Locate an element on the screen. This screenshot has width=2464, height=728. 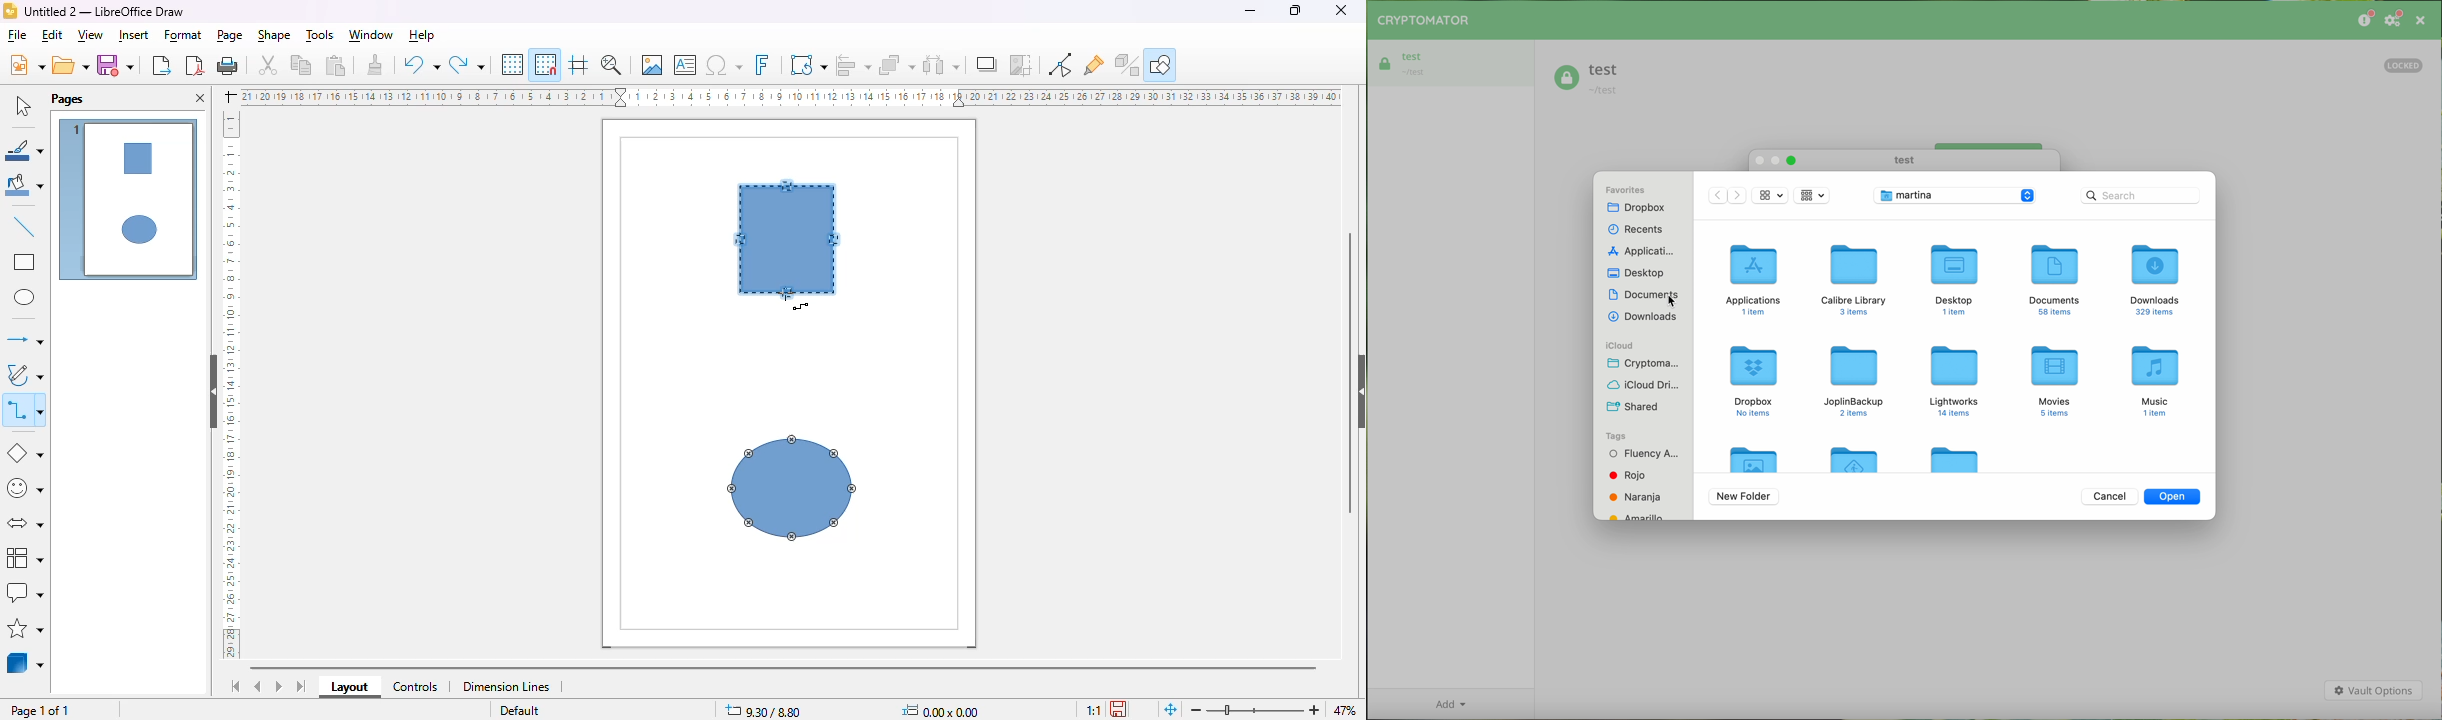
cryptomator is located at coordinates (1648, 364).